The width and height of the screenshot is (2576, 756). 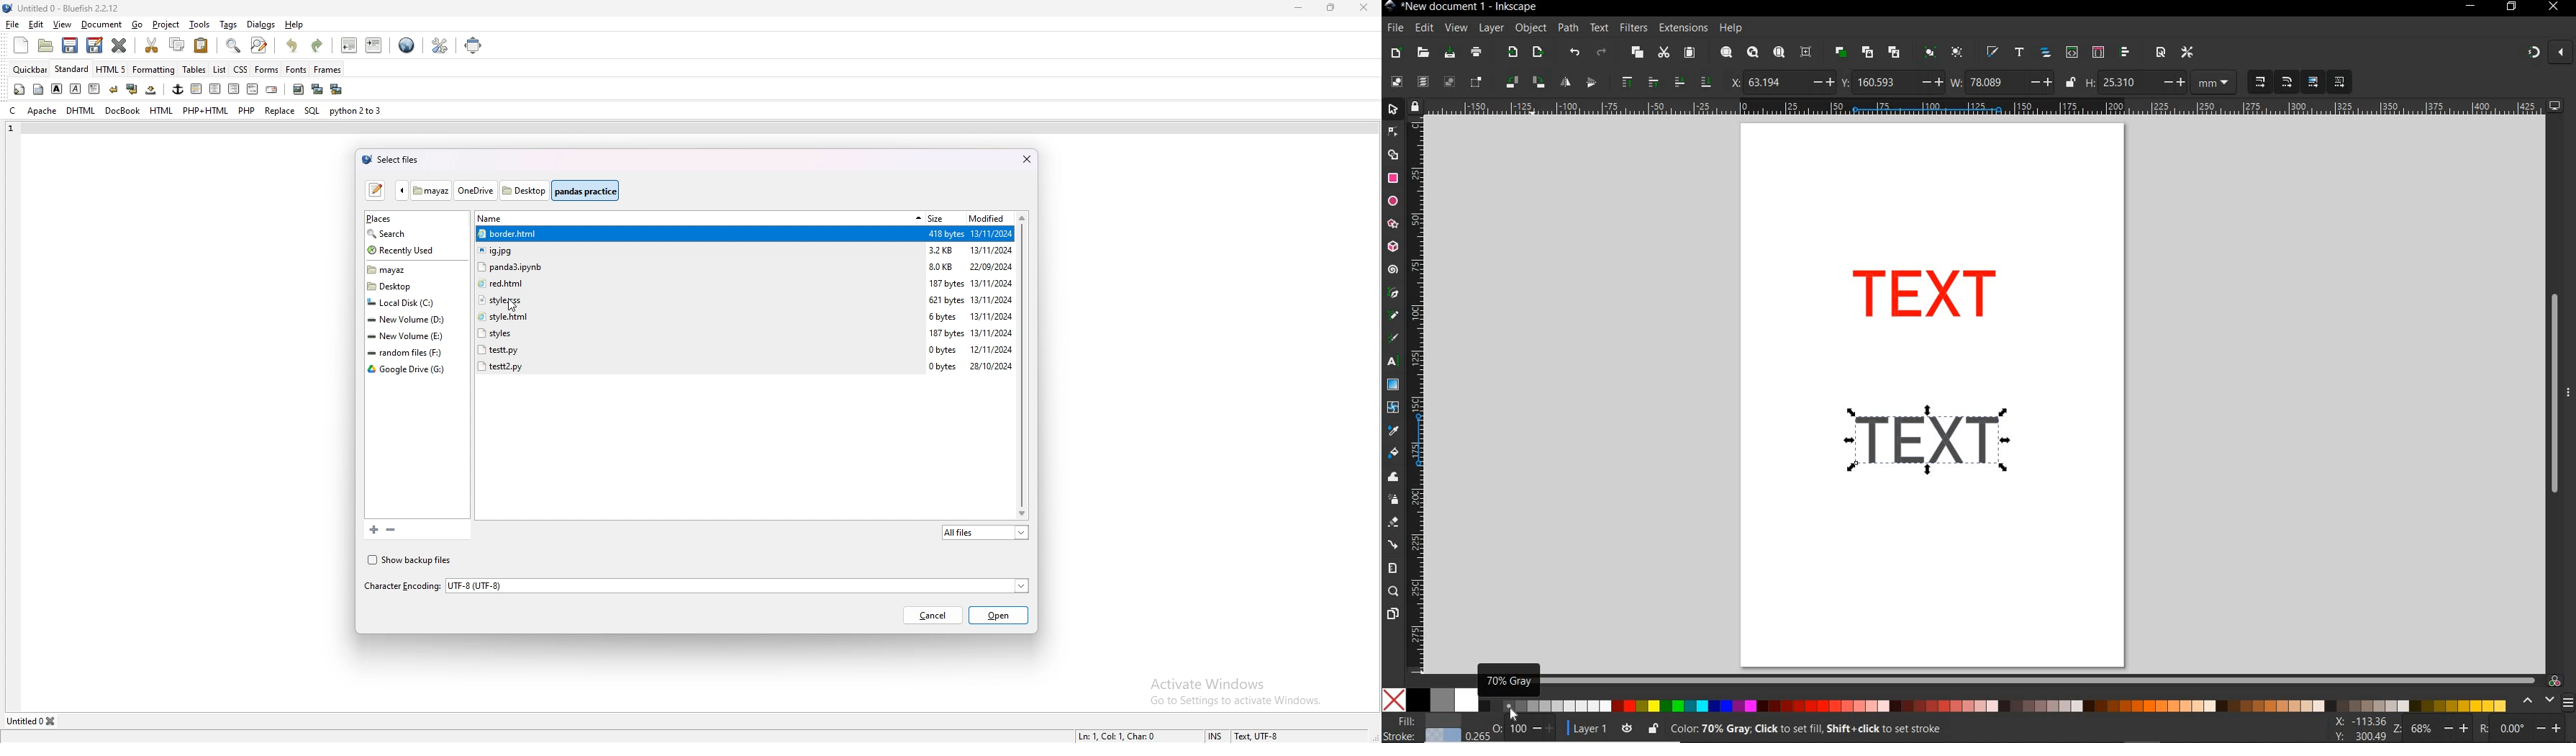 I want to click on open objects, so click(x=2046, y=54).